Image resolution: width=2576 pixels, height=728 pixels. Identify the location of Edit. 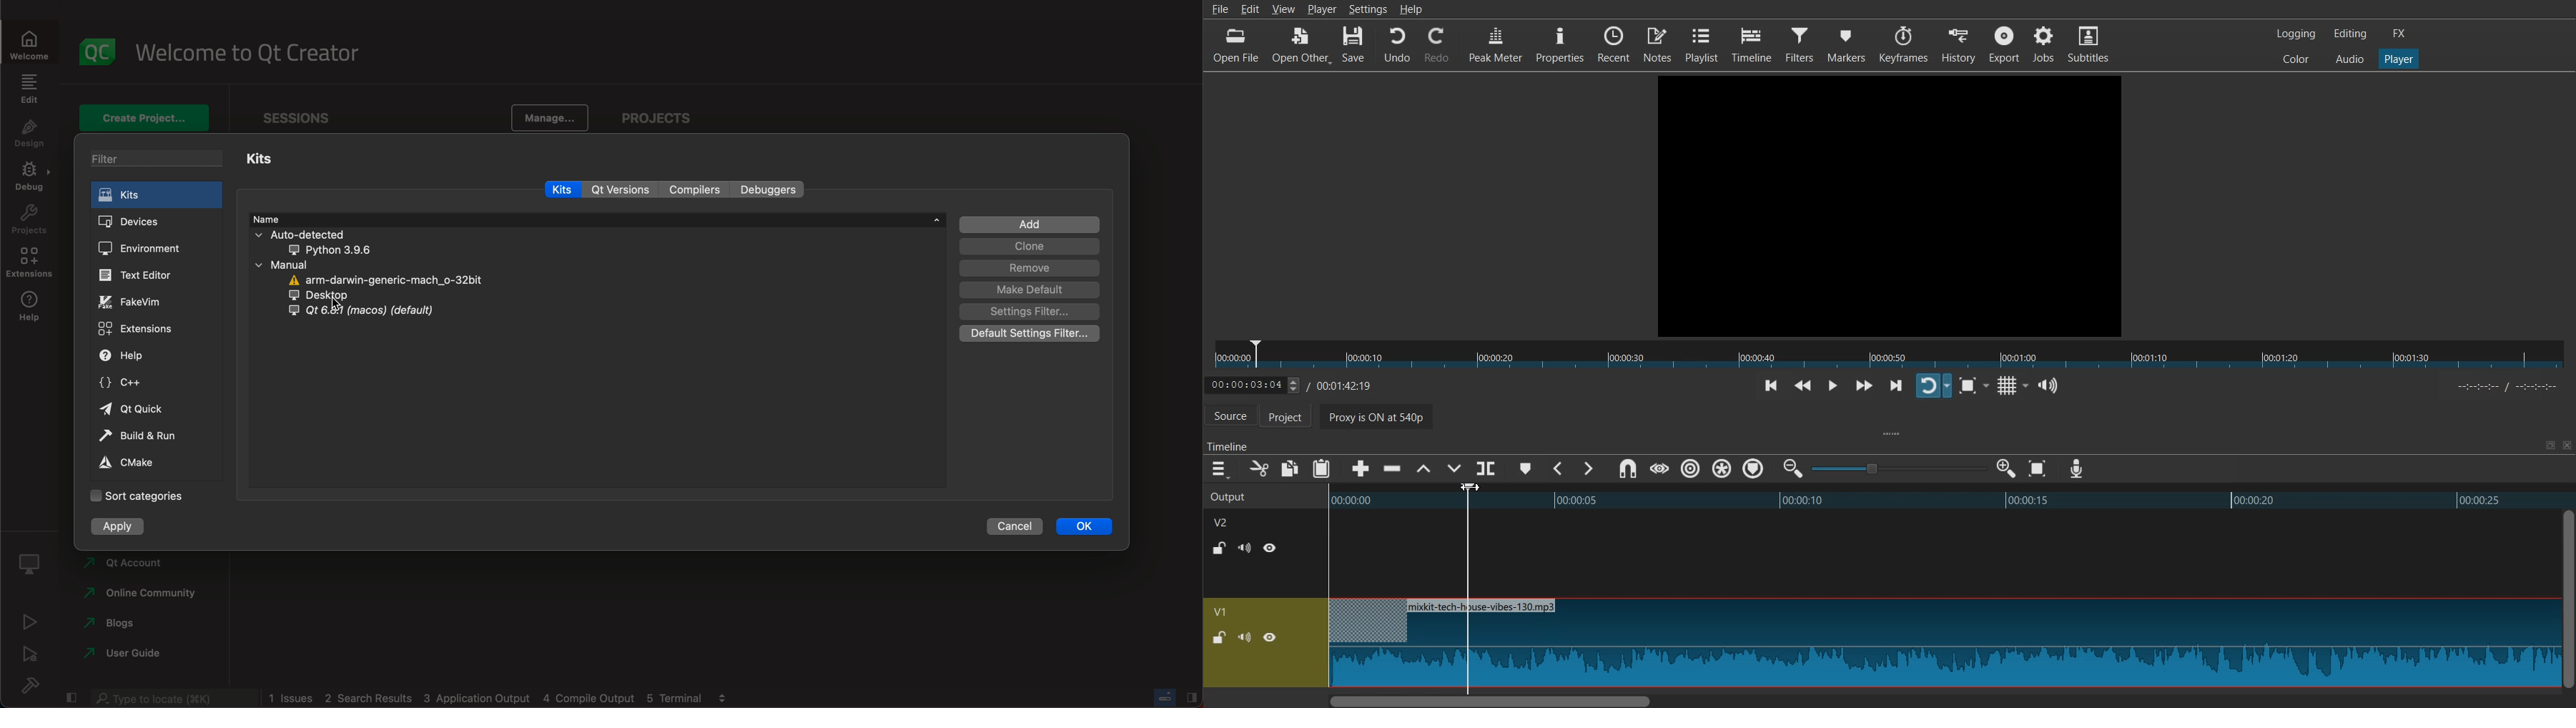
(1252, 8).